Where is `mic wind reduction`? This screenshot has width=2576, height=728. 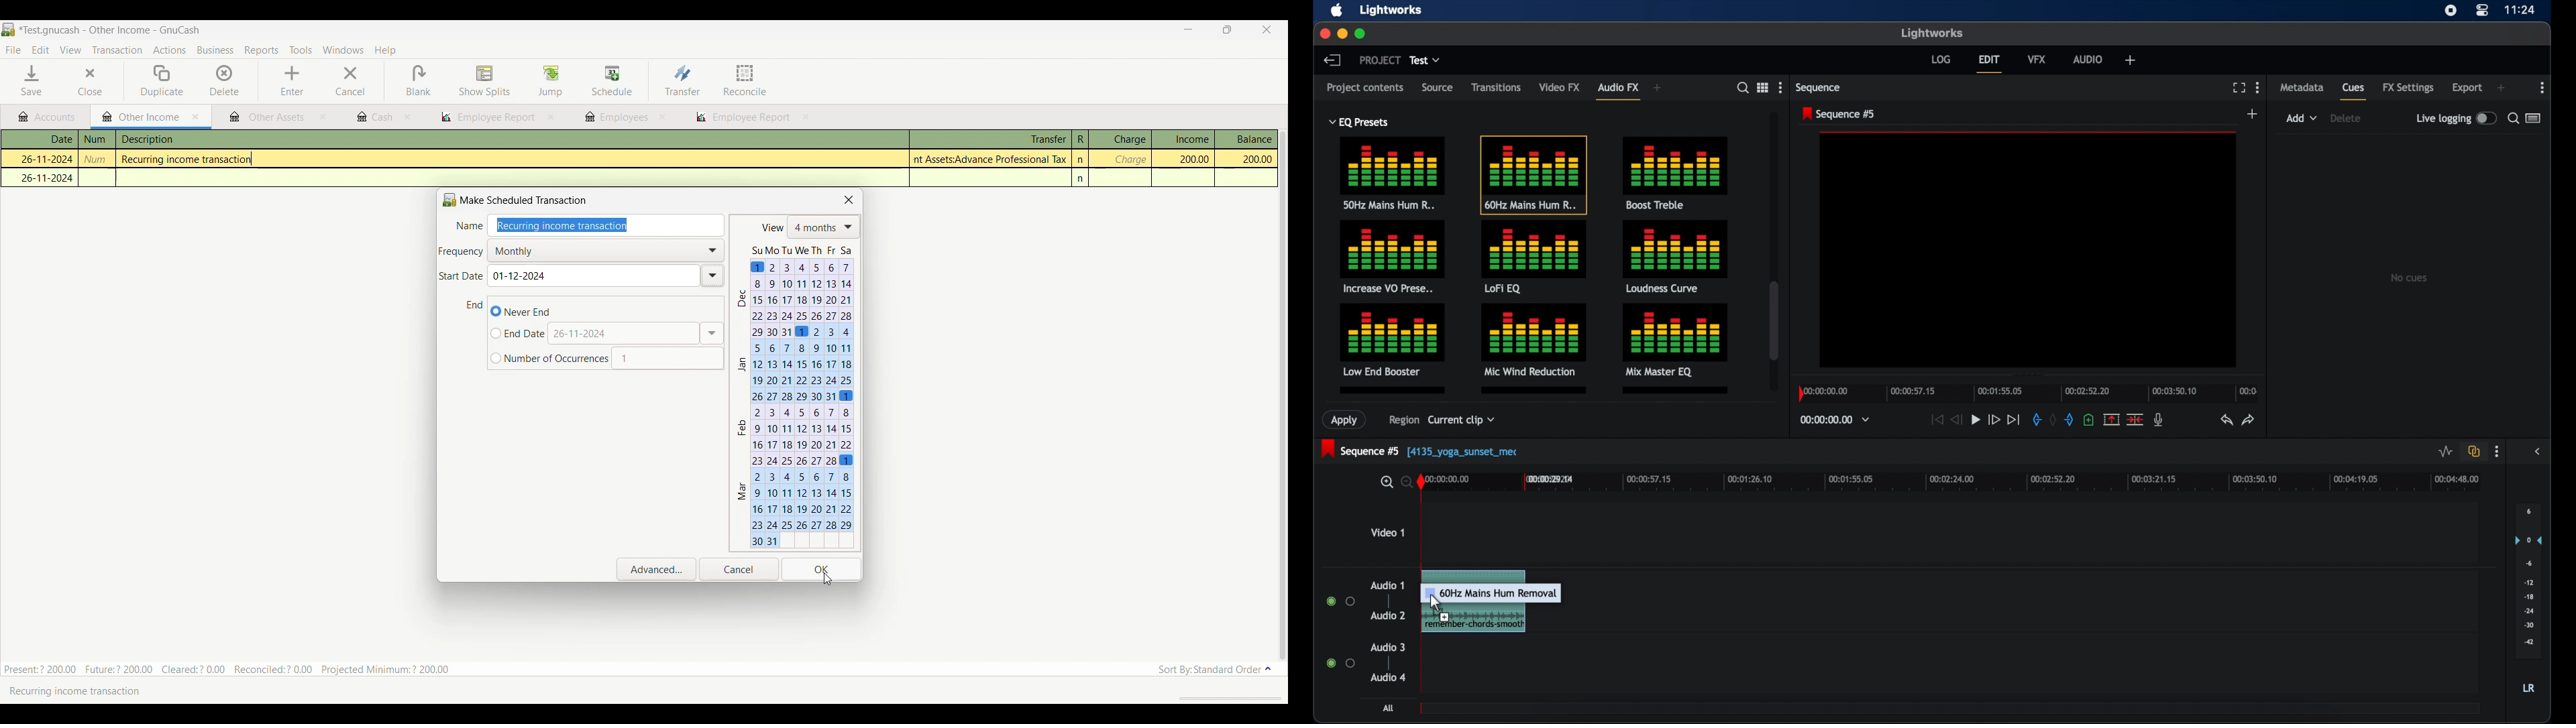
mic wind reduction is located at coordinates (1533, 340).